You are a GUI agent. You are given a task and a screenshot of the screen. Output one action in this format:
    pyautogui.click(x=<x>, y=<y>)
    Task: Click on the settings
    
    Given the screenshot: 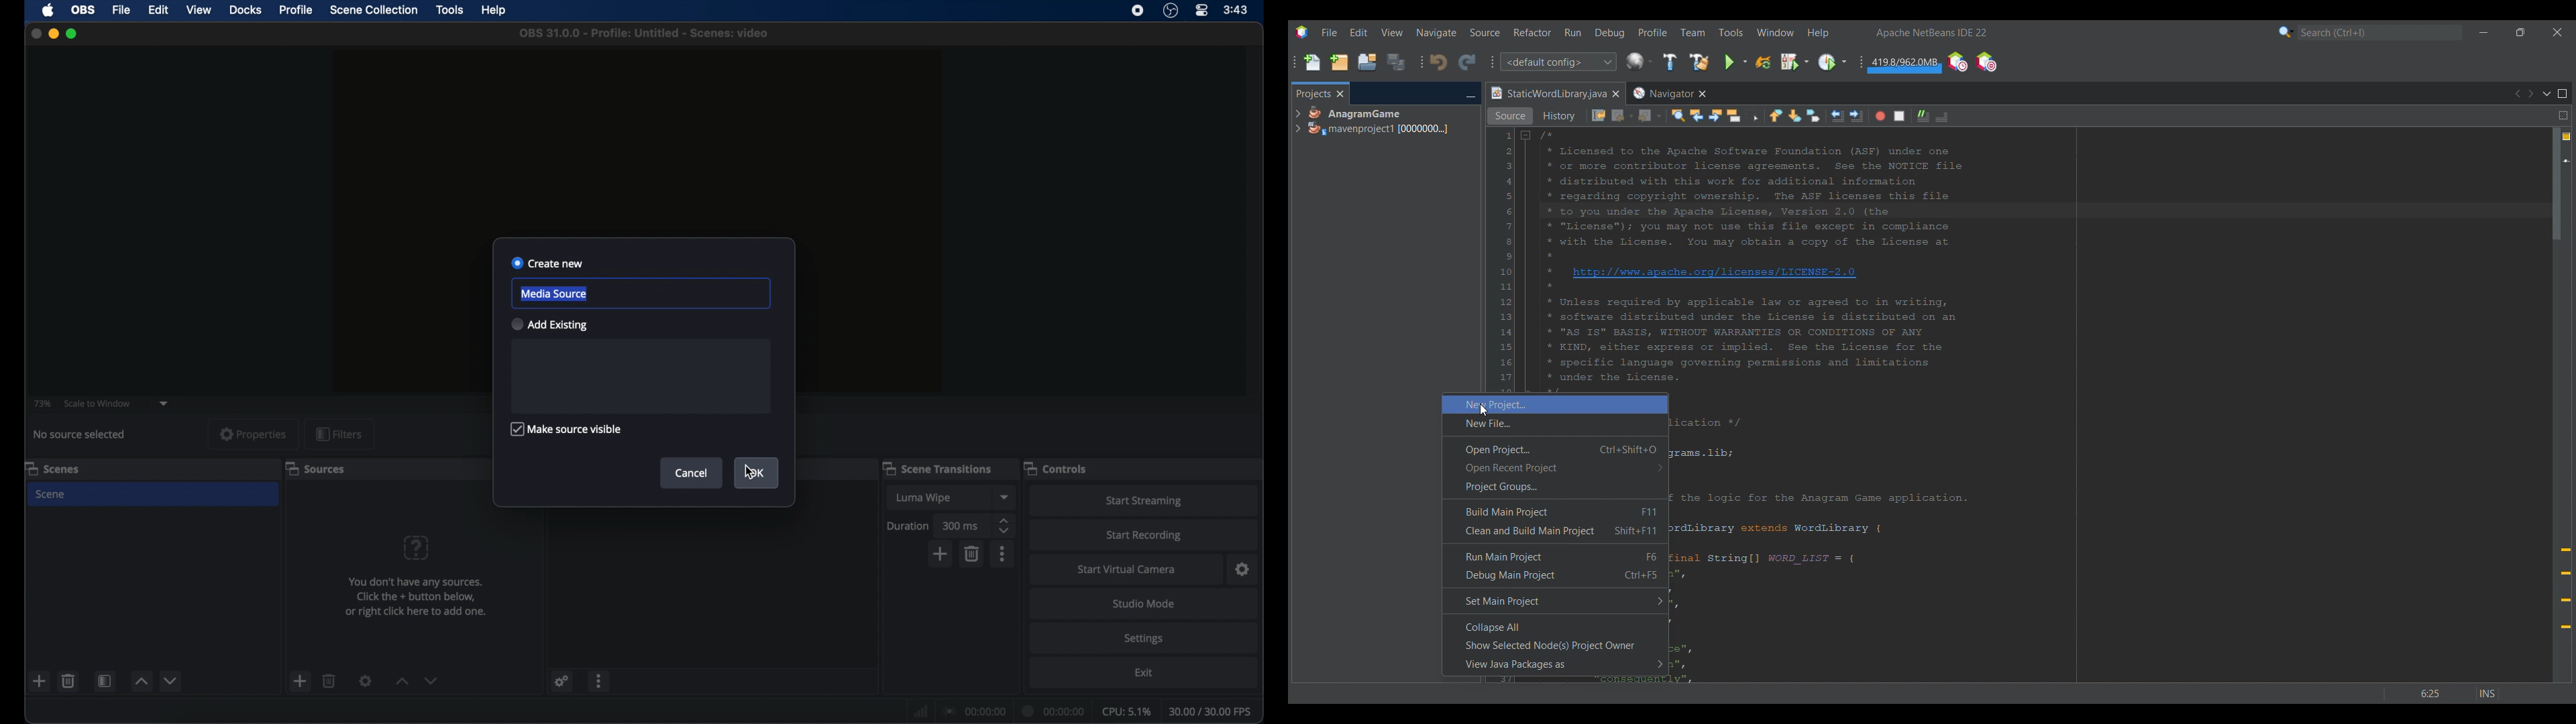 What is the action you would take?
    pyautogui.click(x=1242, y=569)
    